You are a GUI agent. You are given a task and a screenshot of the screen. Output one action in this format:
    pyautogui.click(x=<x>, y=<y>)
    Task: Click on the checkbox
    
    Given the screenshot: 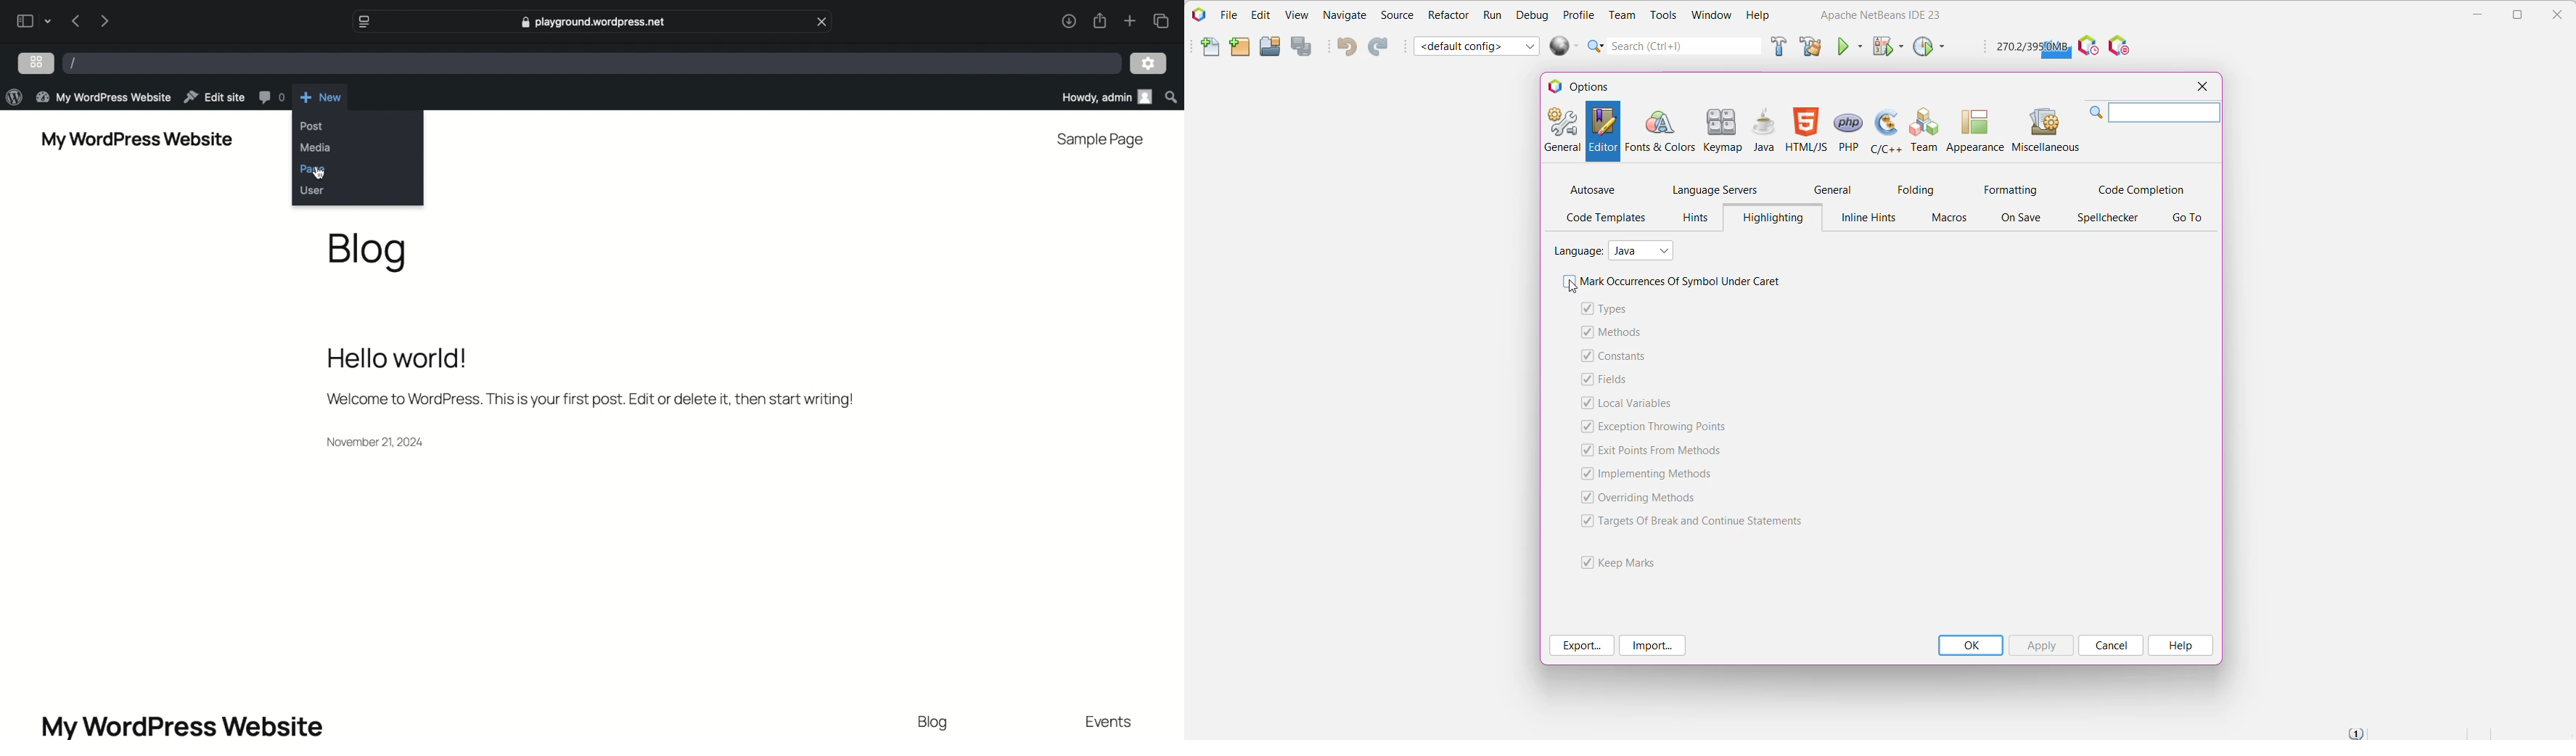 What is the action you would take?
    pyautogui.click(x=1584, y=520)
    